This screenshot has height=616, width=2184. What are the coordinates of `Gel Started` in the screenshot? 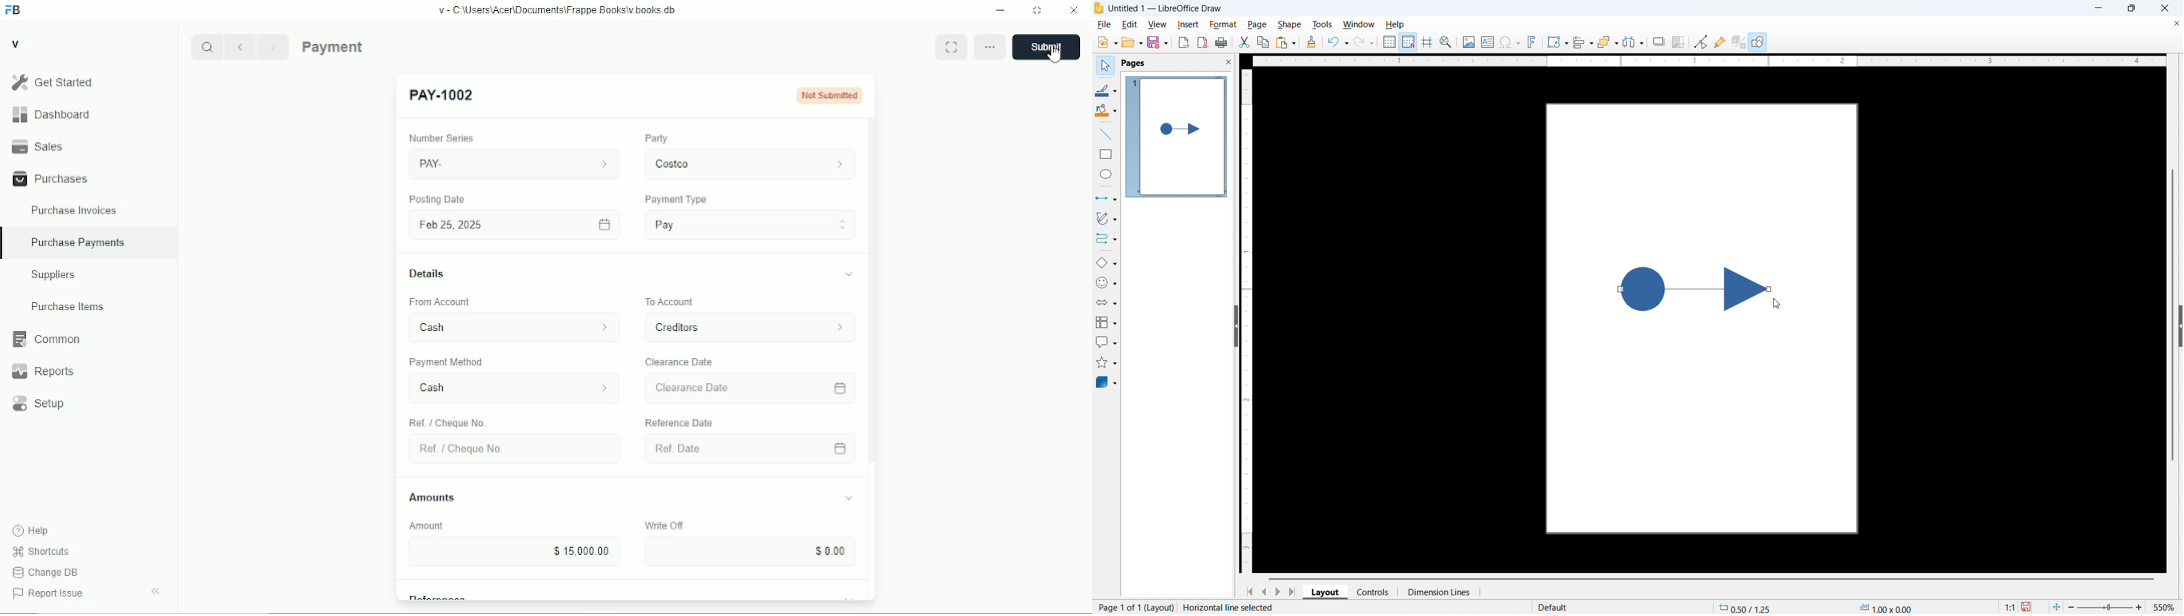 It's located at (88, 82).